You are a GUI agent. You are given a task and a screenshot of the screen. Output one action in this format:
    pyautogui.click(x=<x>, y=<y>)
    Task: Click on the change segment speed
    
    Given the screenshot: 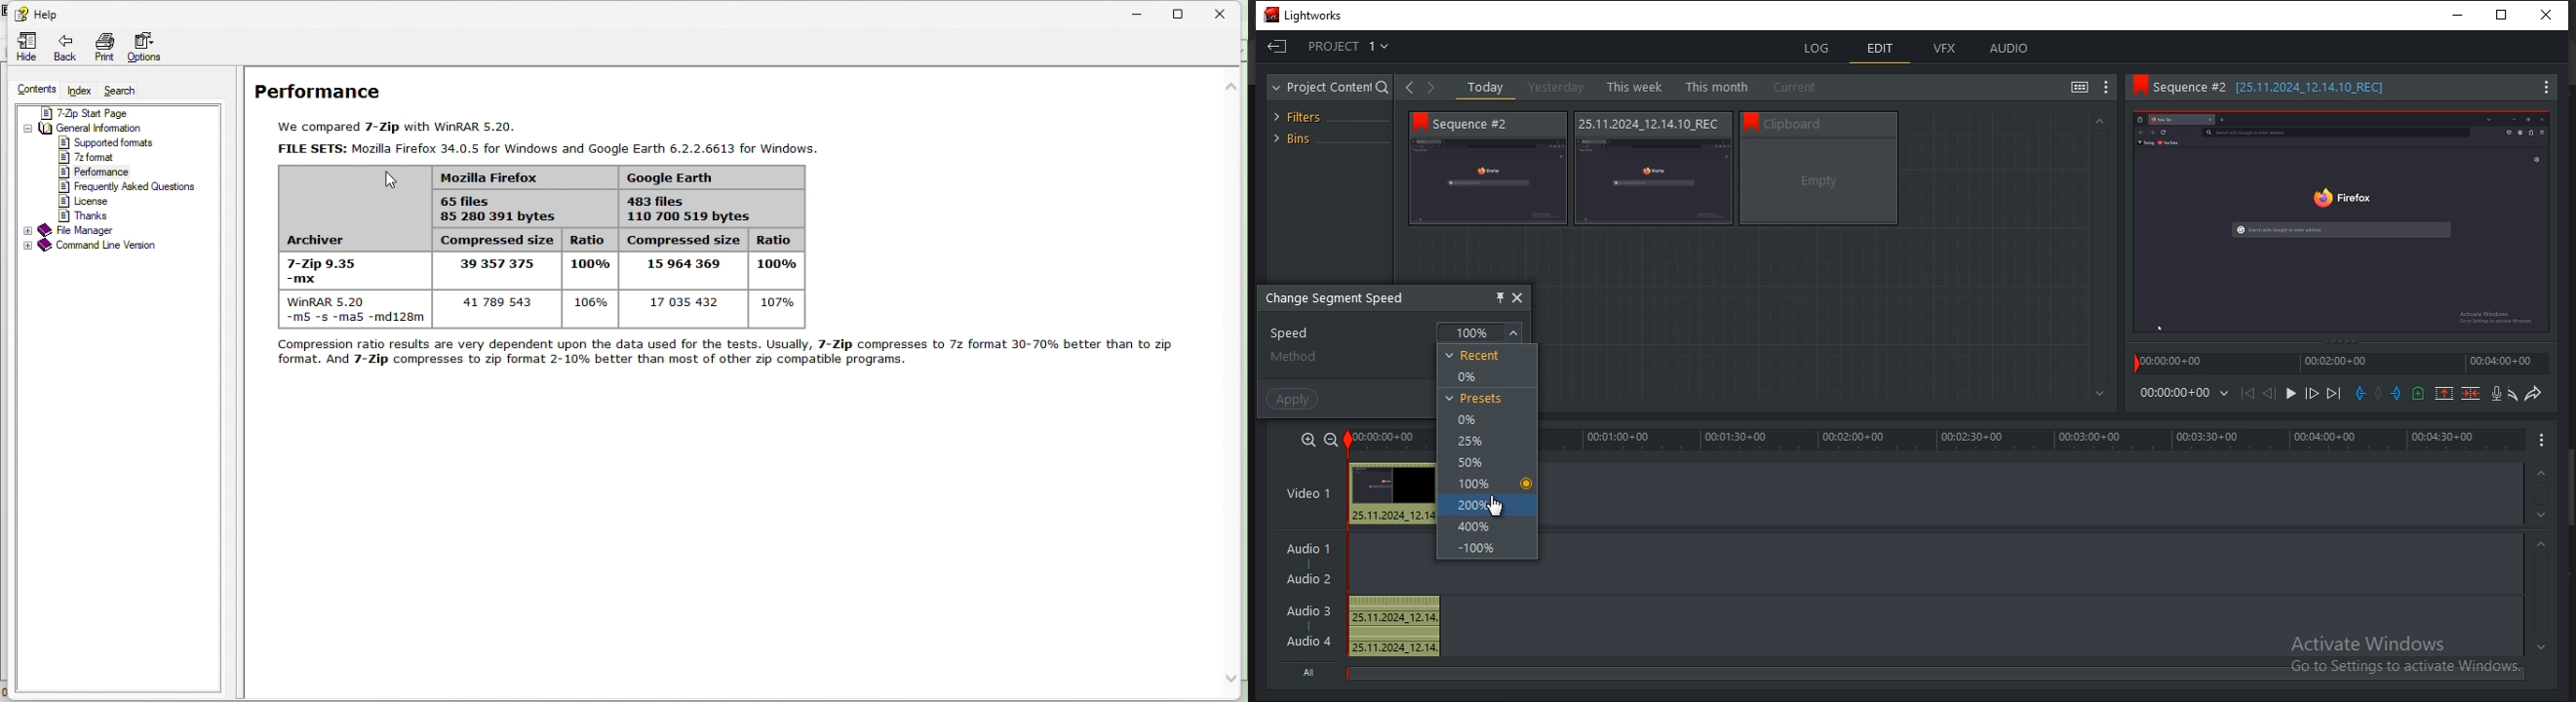 What is the action you would take?
    pyautogui.click(x=1339, y=298)
    